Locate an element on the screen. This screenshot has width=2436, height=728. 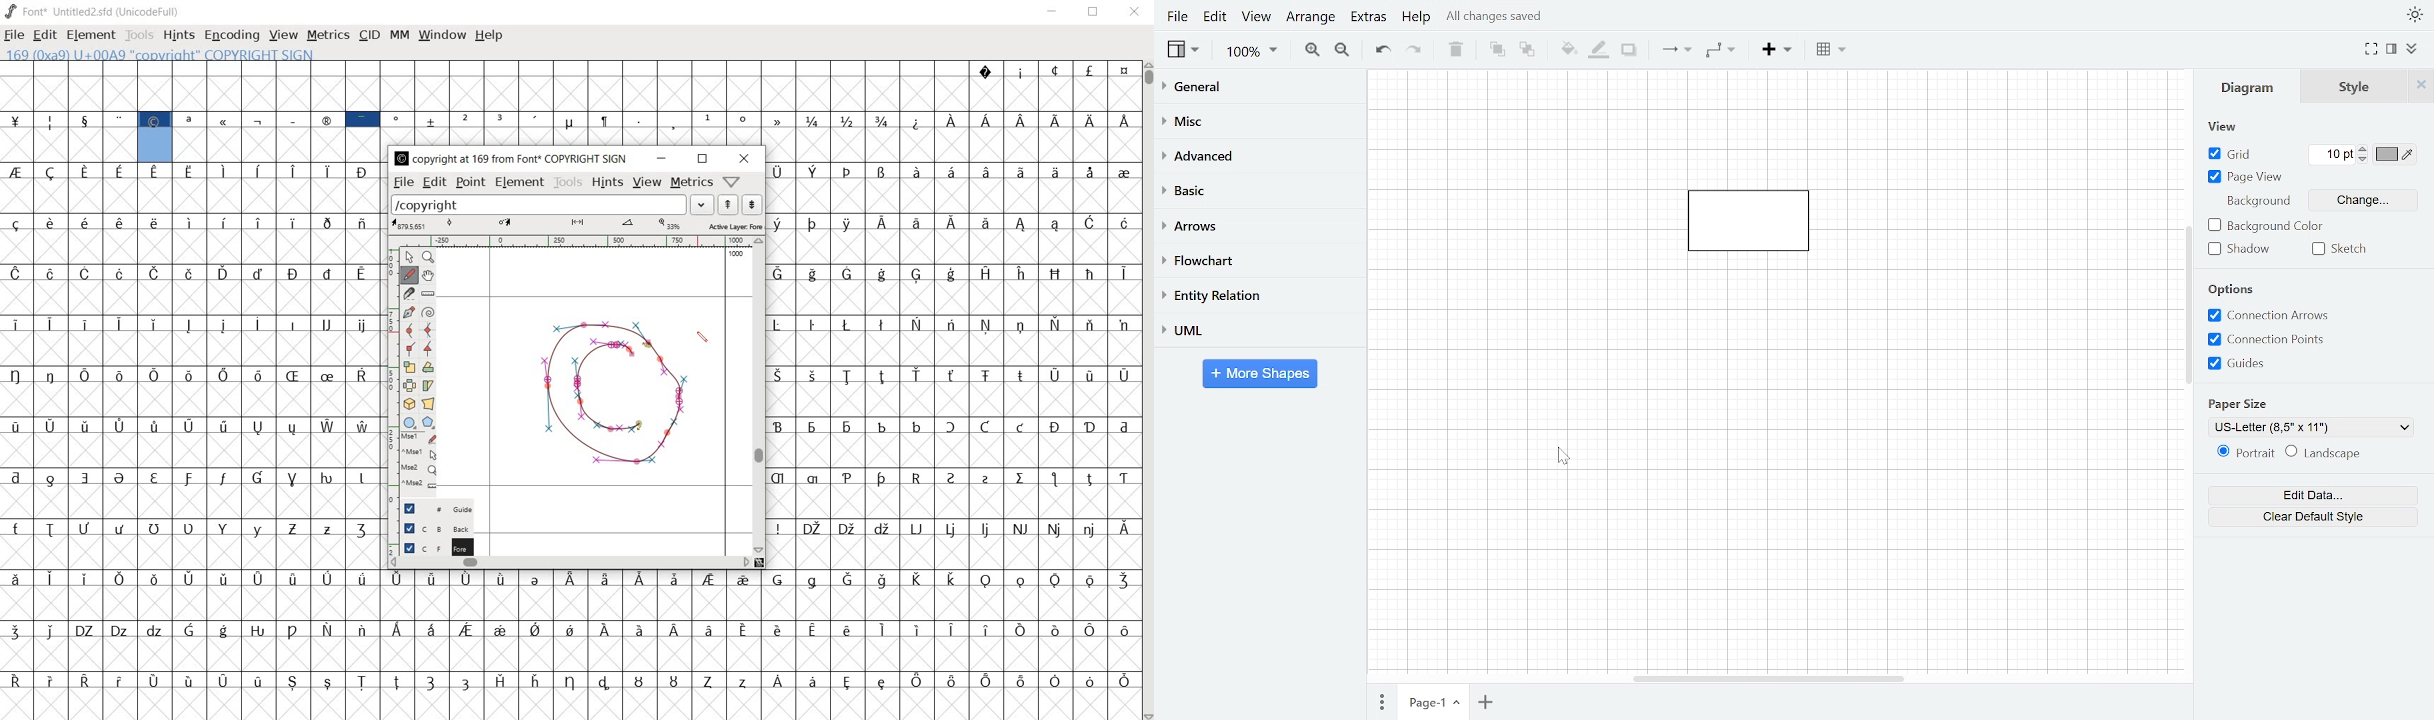
mse1 mse1 mse2 mse2 is located at coordinates (417, 463).